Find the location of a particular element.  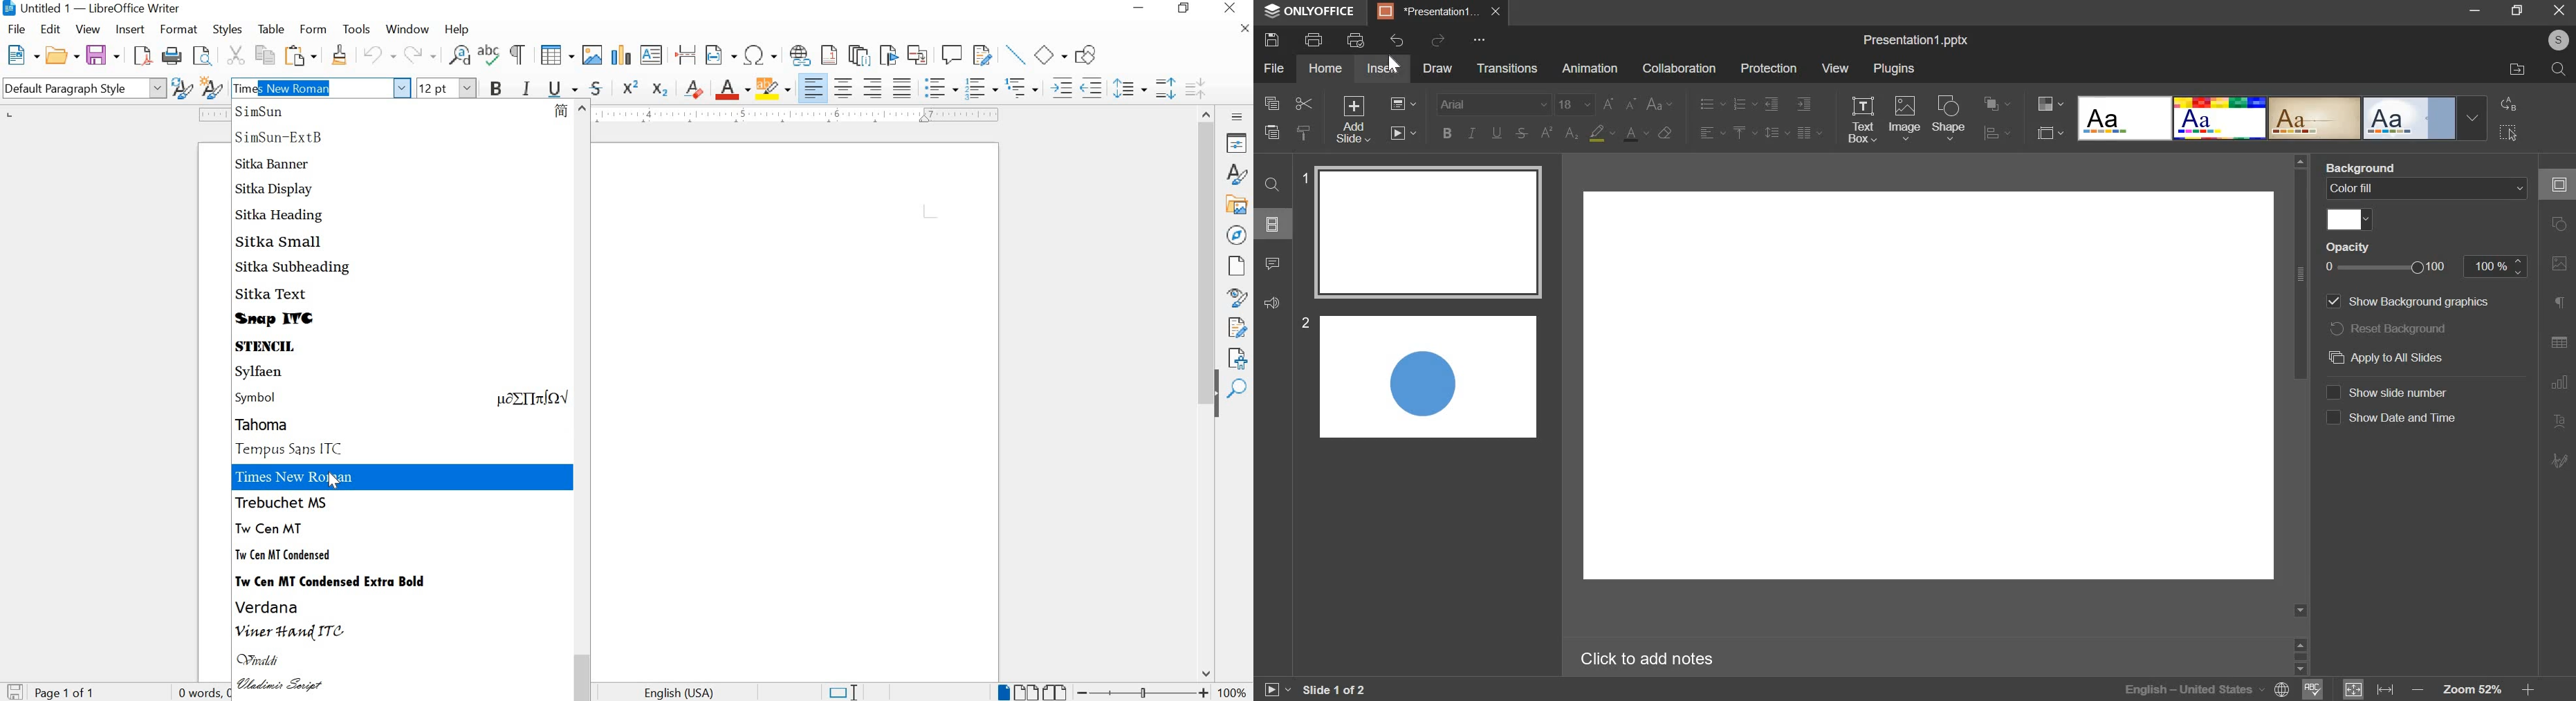

Arrange shapes is located at coordinates (1996, 102).